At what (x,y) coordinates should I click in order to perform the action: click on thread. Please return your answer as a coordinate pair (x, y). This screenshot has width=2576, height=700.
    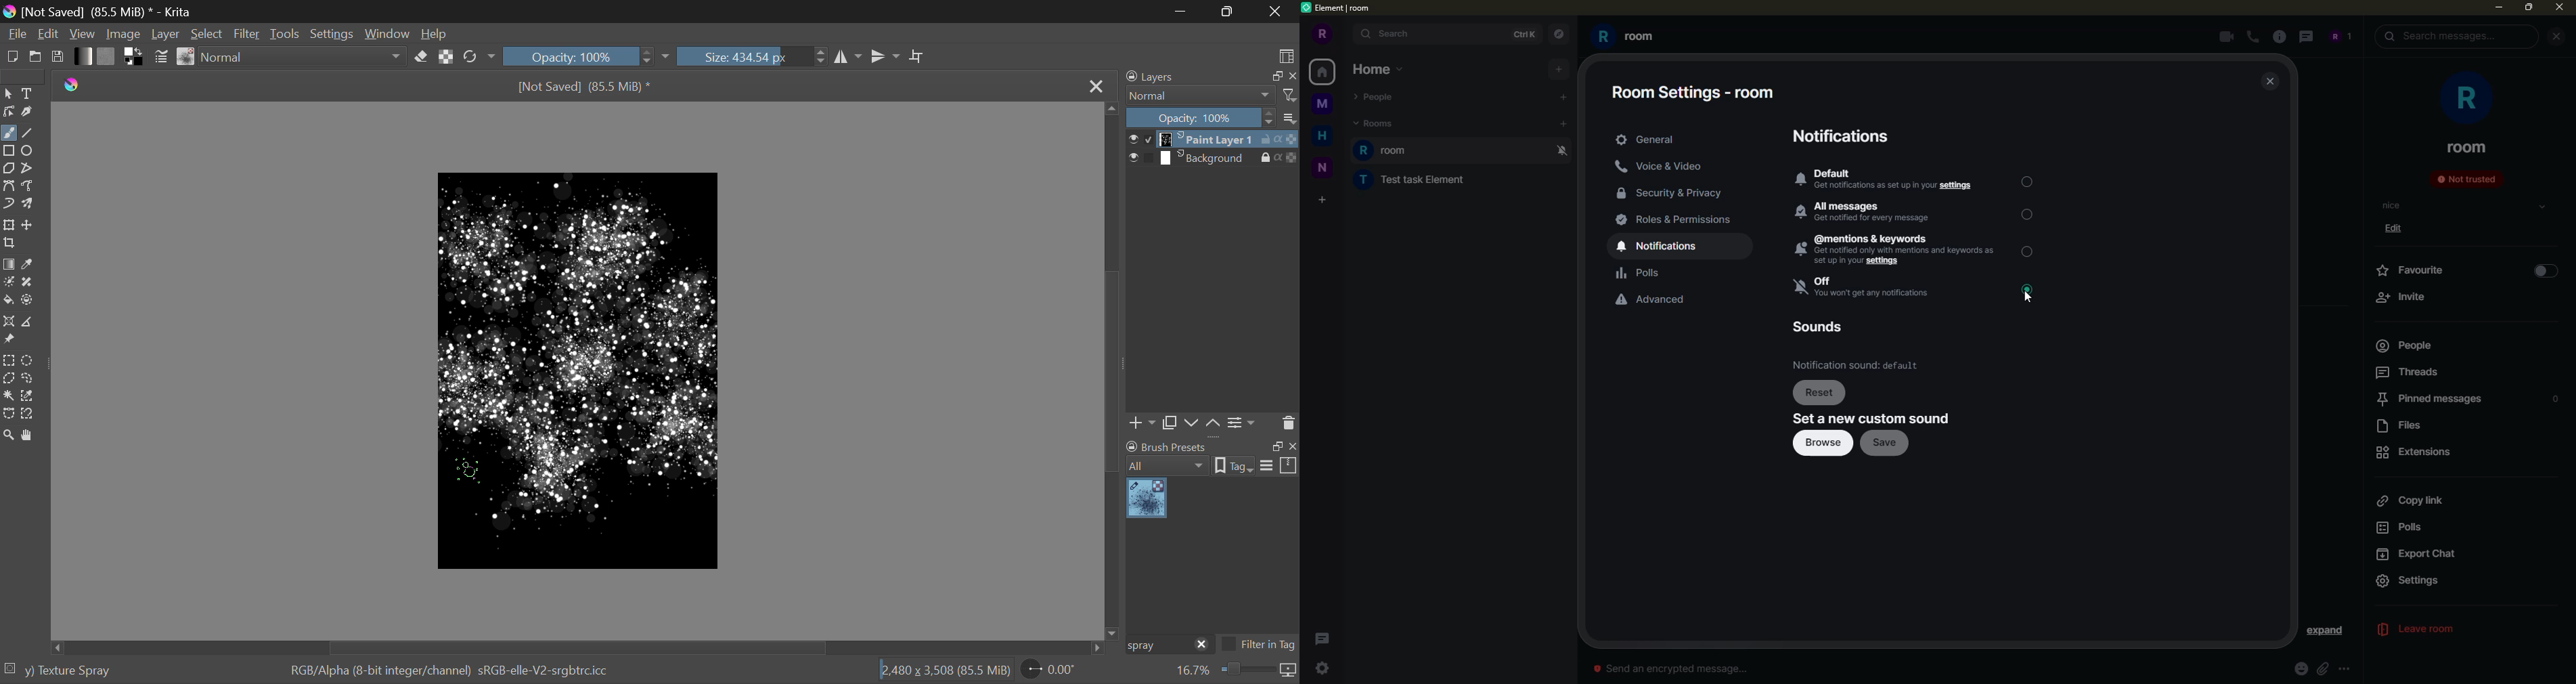
    Looking at the image, I should click on (2306, 37).